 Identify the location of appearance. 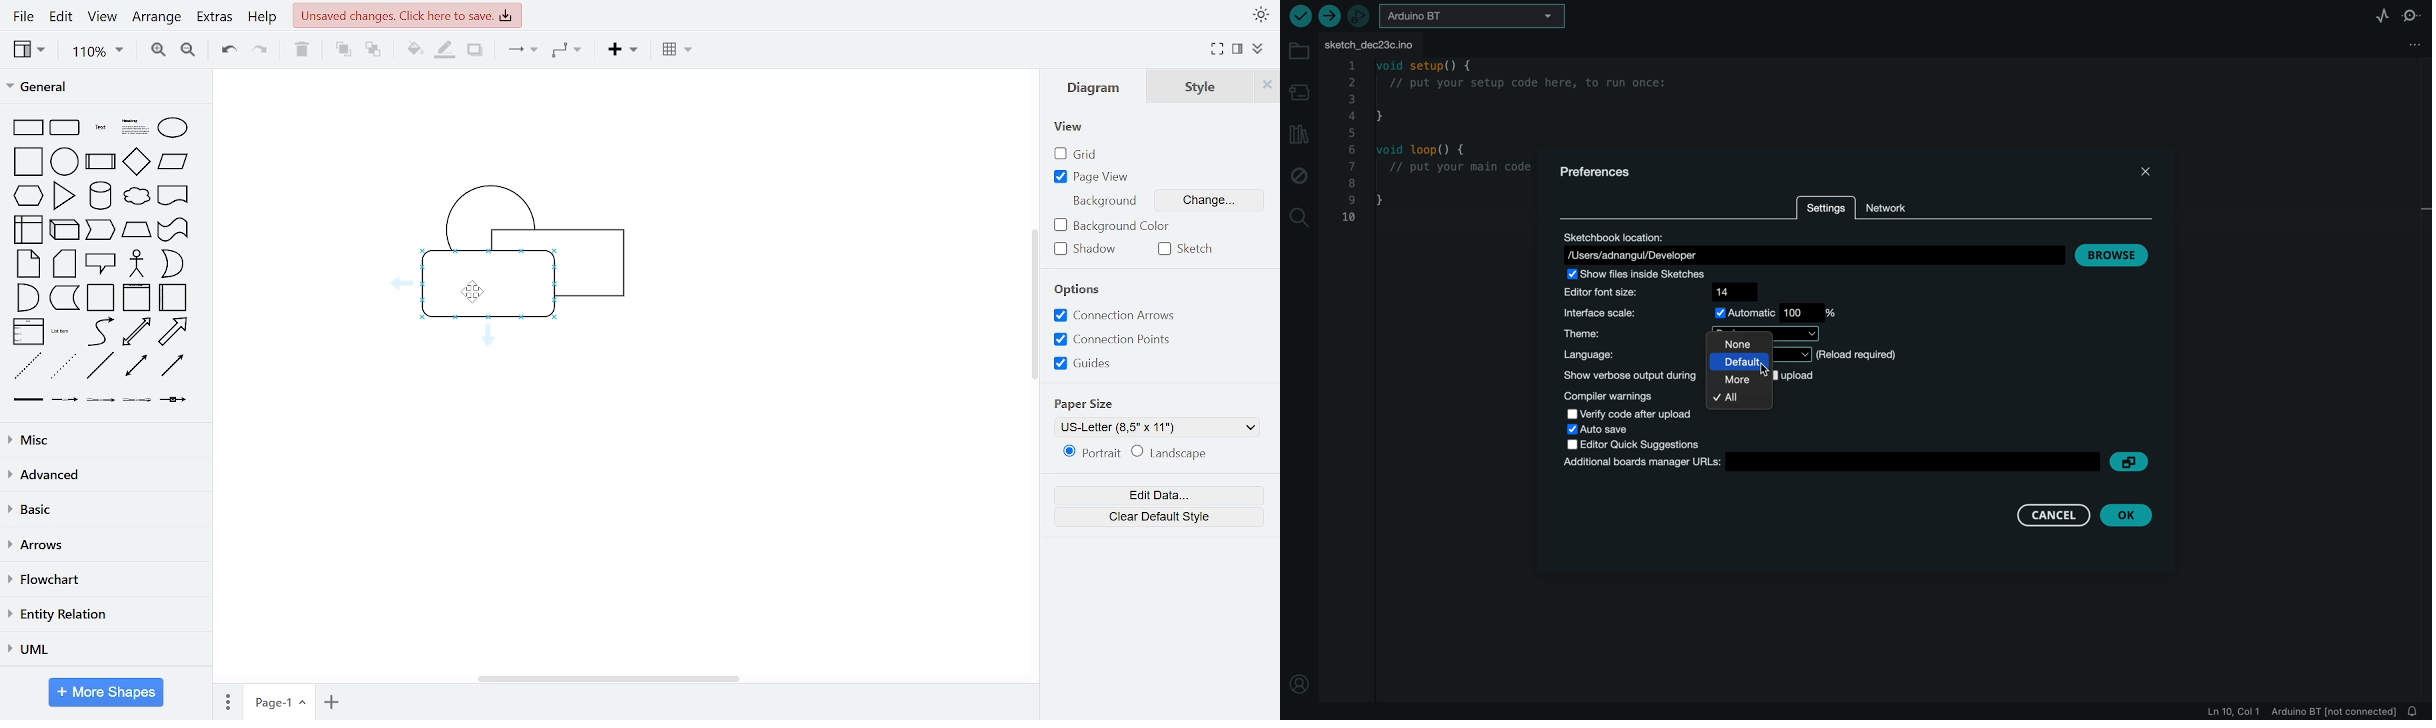
(1258, 16).